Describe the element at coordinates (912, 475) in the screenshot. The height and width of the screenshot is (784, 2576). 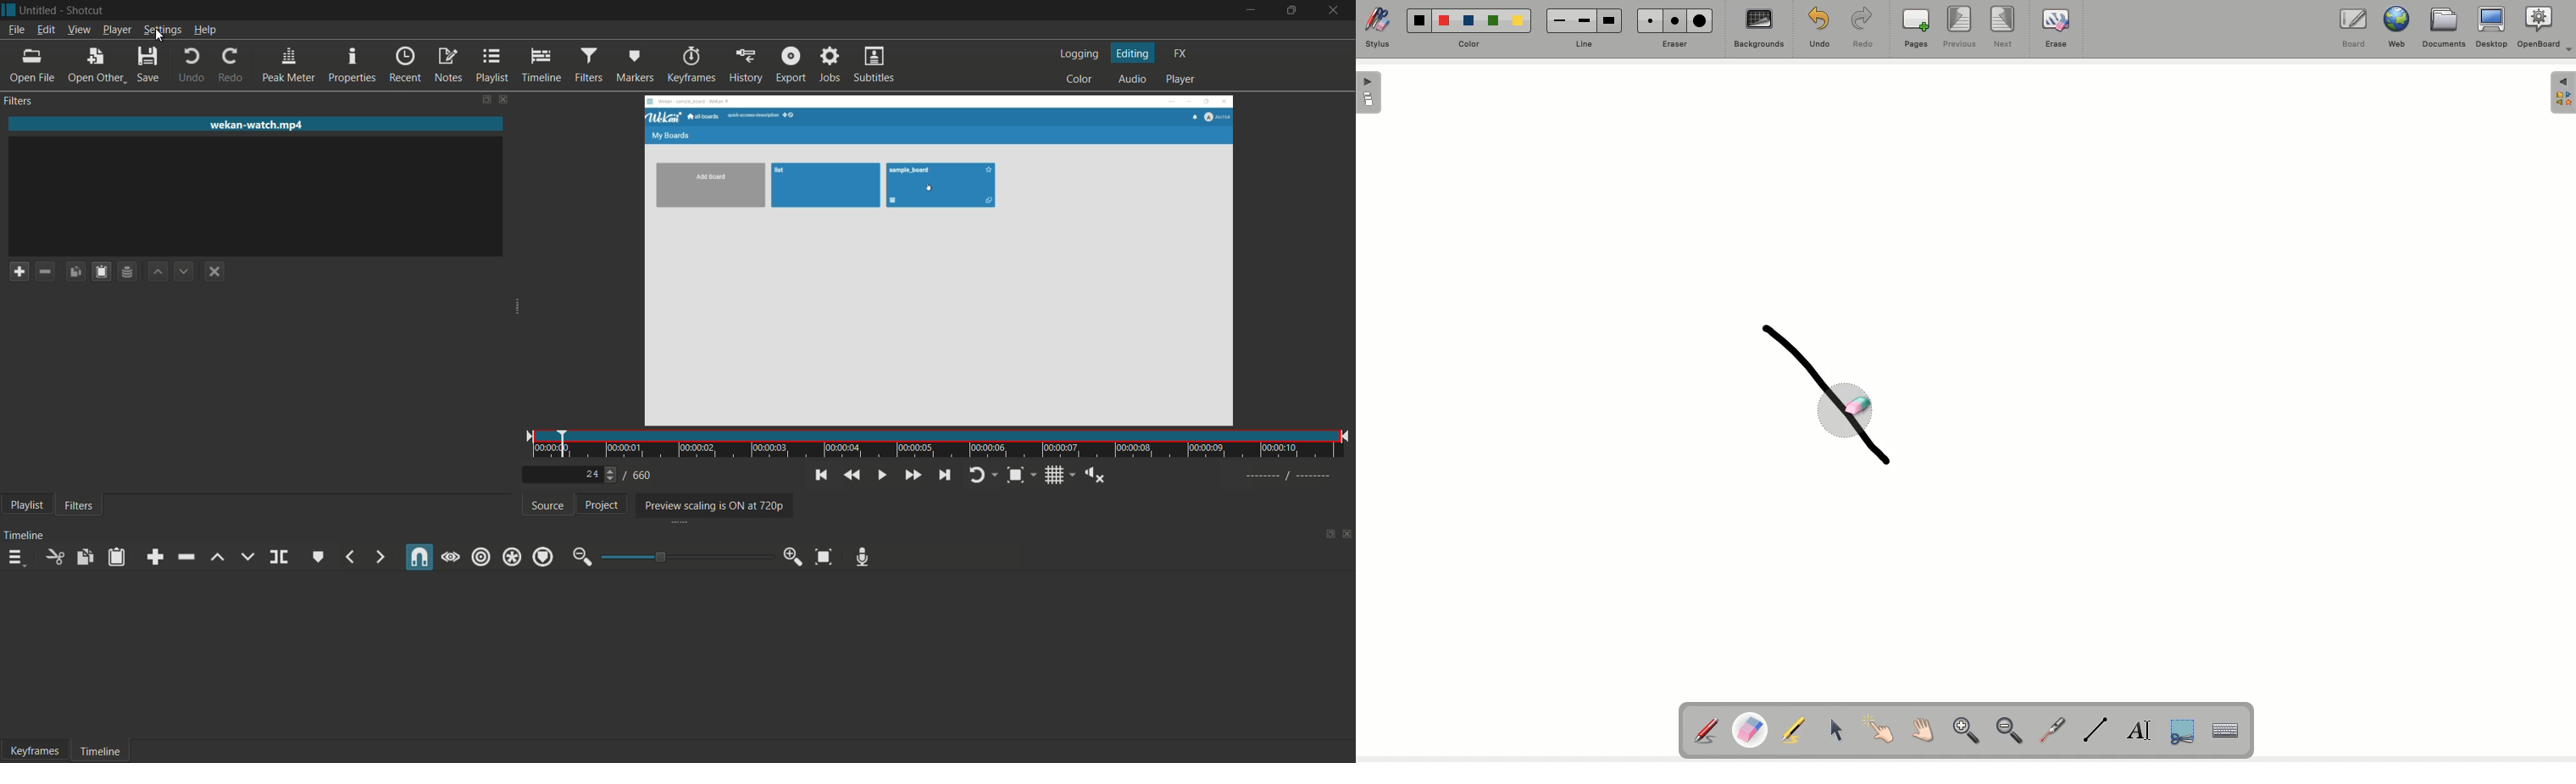
I see `quickly play forward` at that location.